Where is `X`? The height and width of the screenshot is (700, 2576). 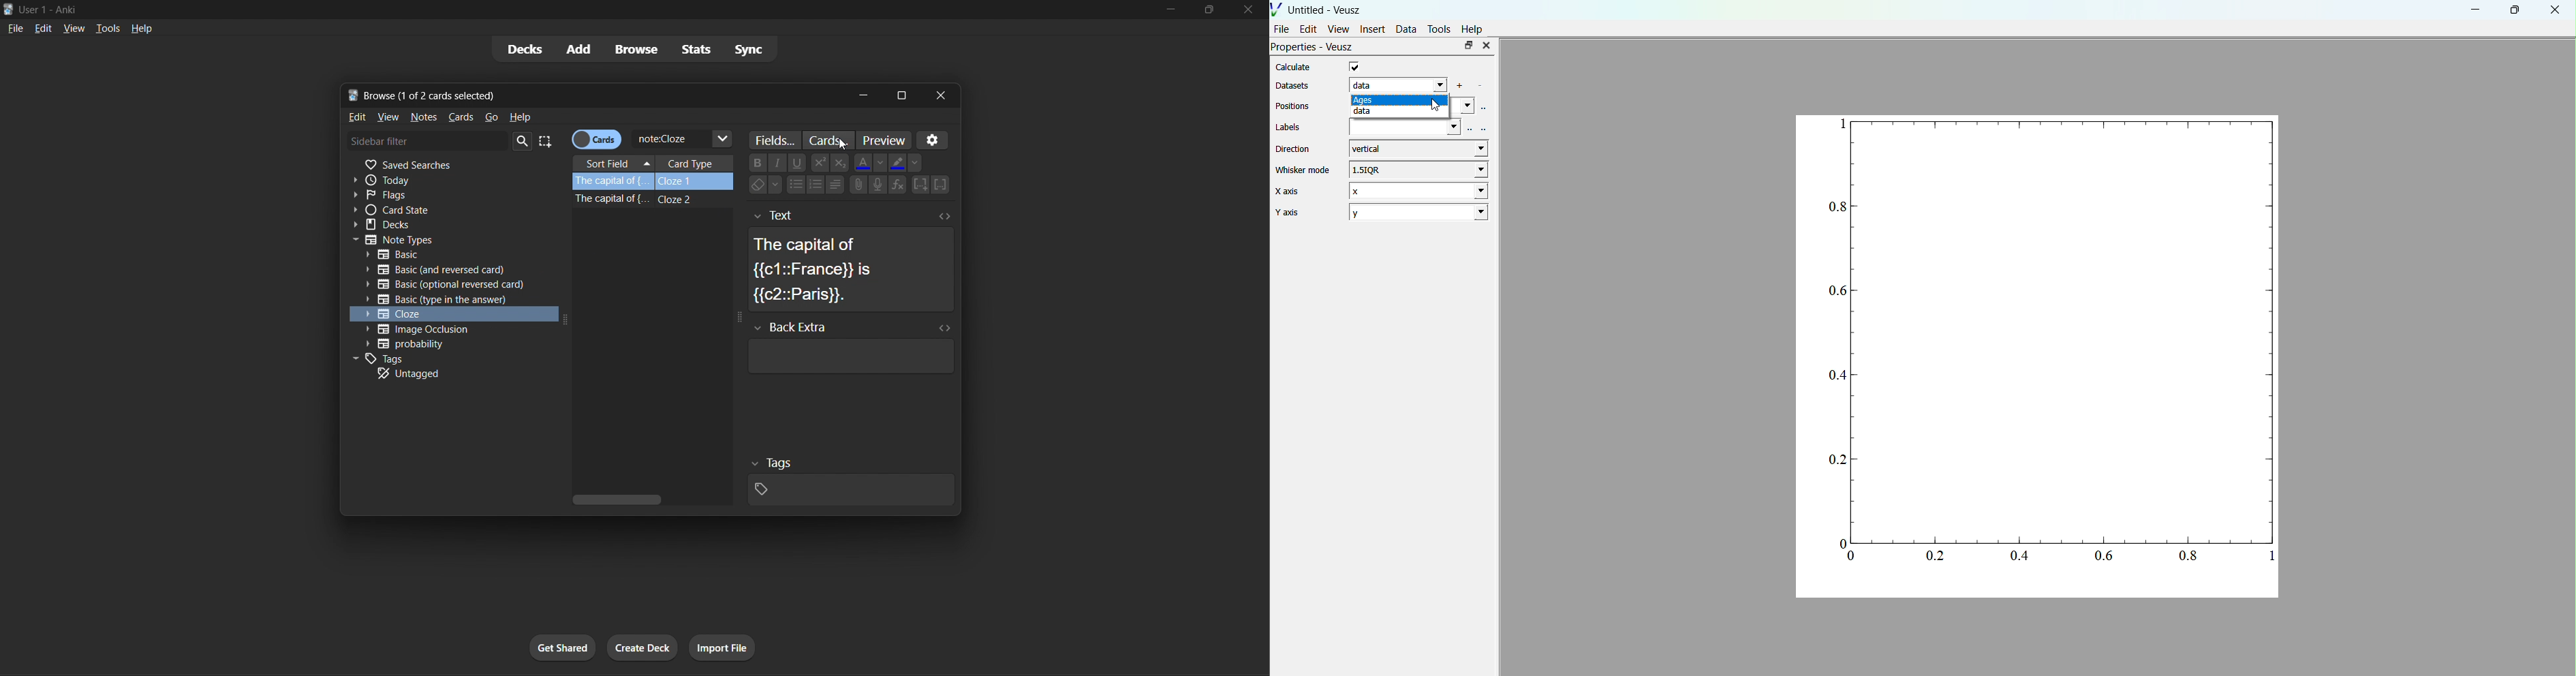 X is located at coordinates (1417, 190).